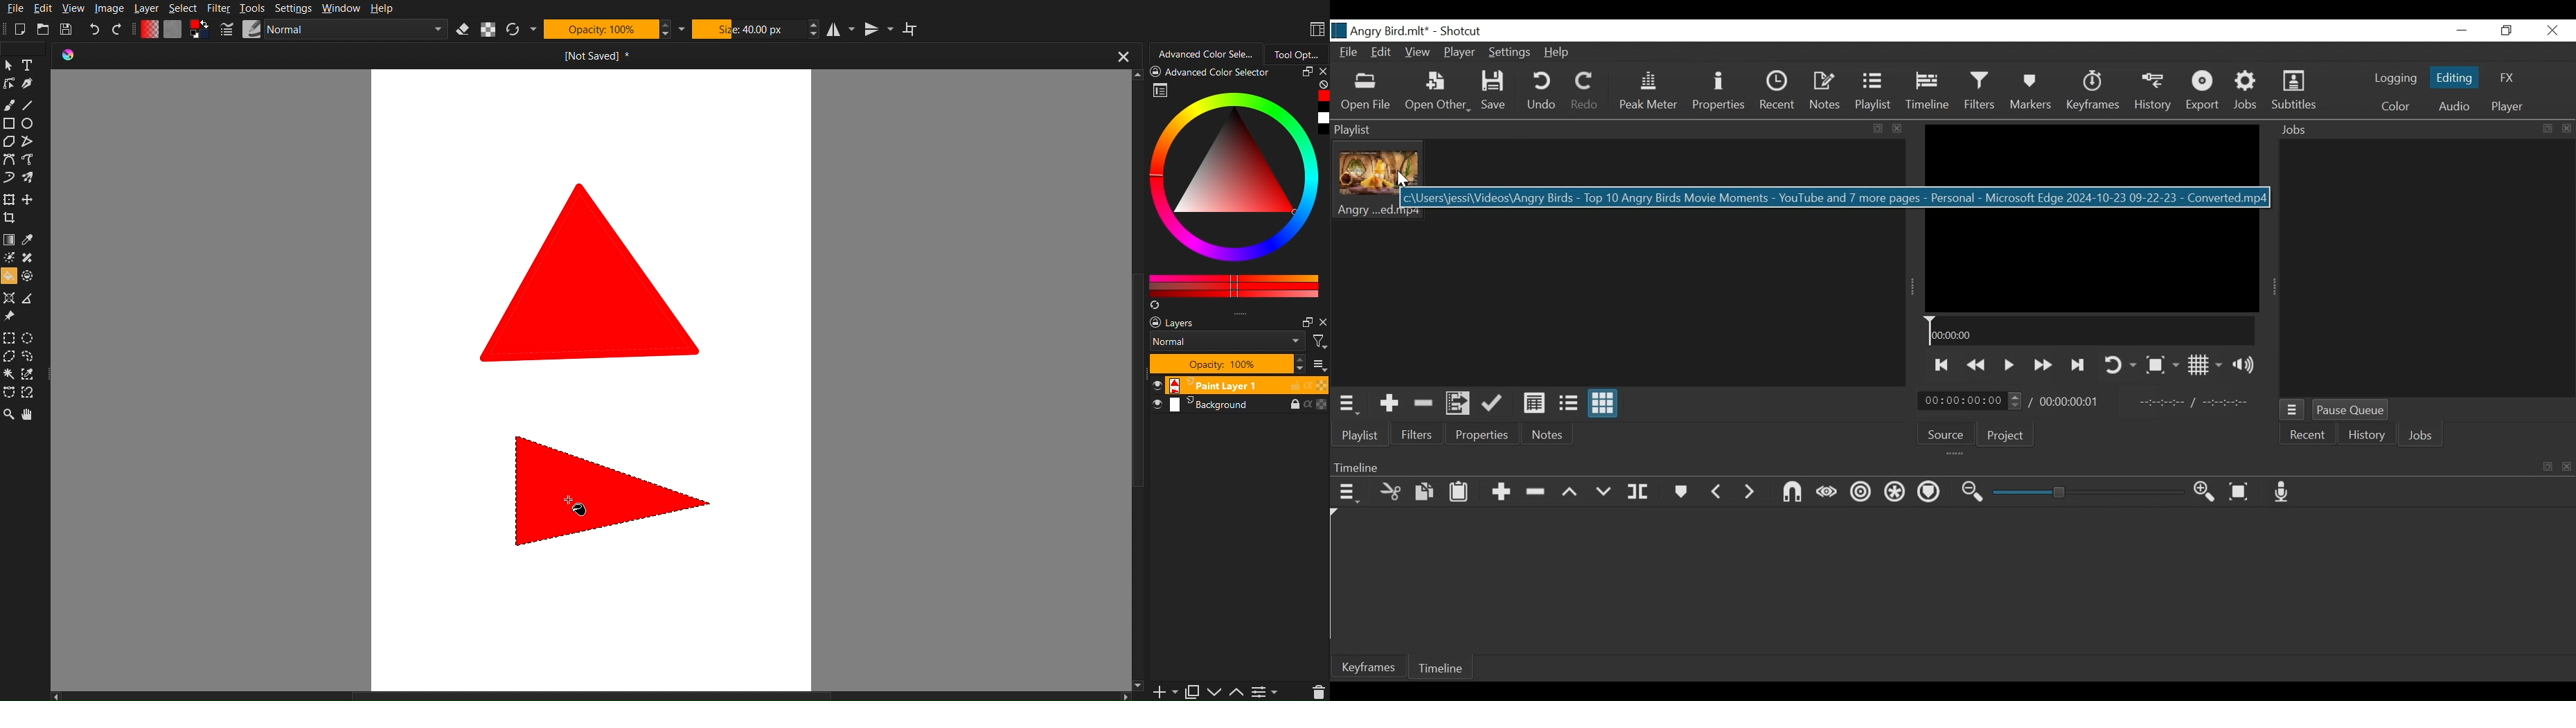  I want to click on Zoom slider, so click(2089, 492).